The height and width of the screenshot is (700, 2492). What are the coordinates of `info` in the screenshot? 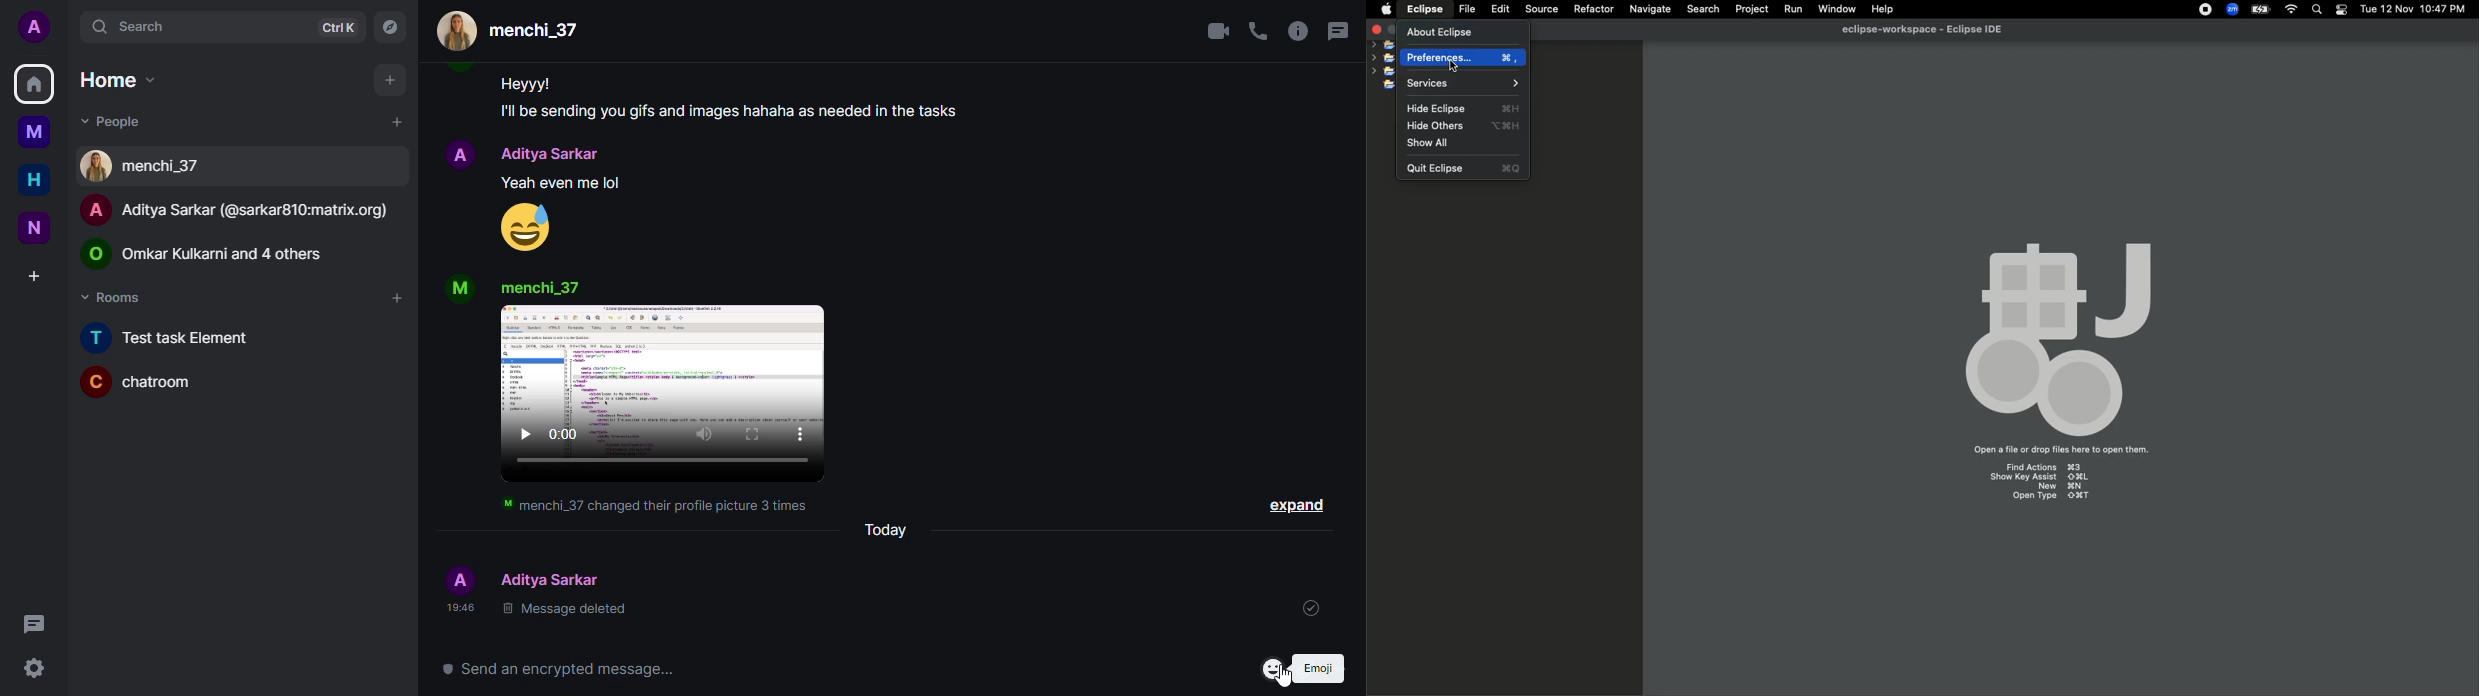 It's located at (1296, 32).